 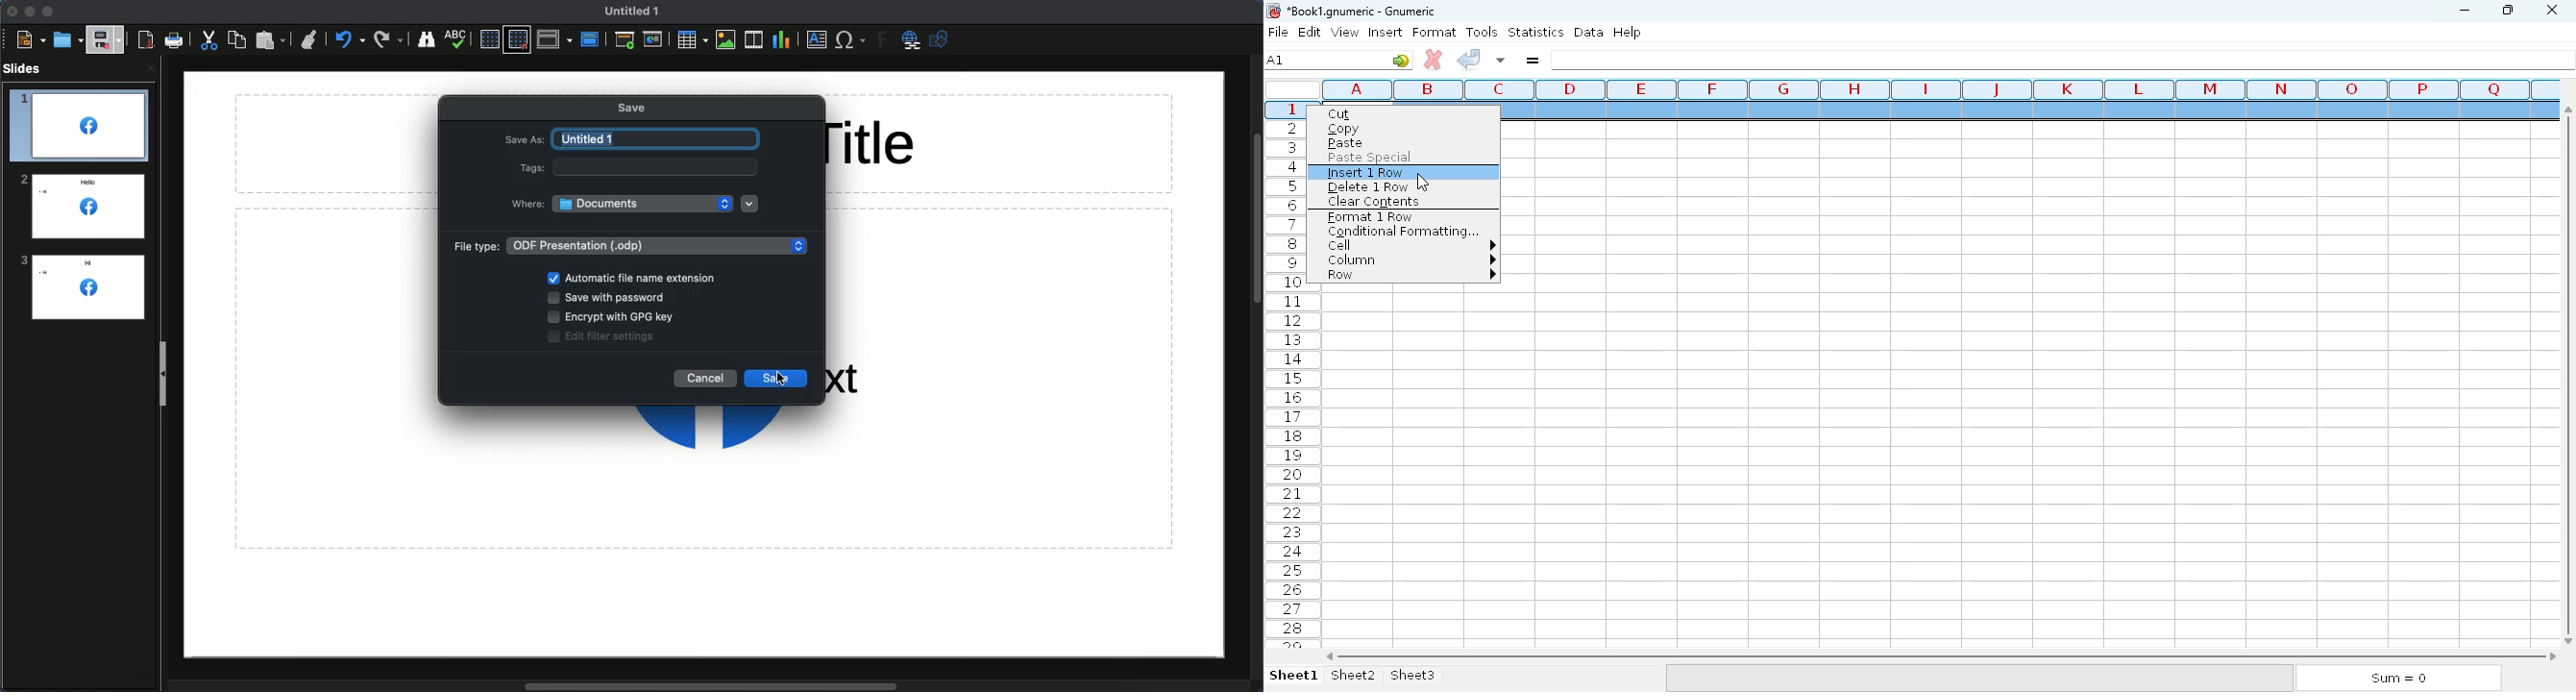 I want to click on cursor, so click(x=778, y=379).